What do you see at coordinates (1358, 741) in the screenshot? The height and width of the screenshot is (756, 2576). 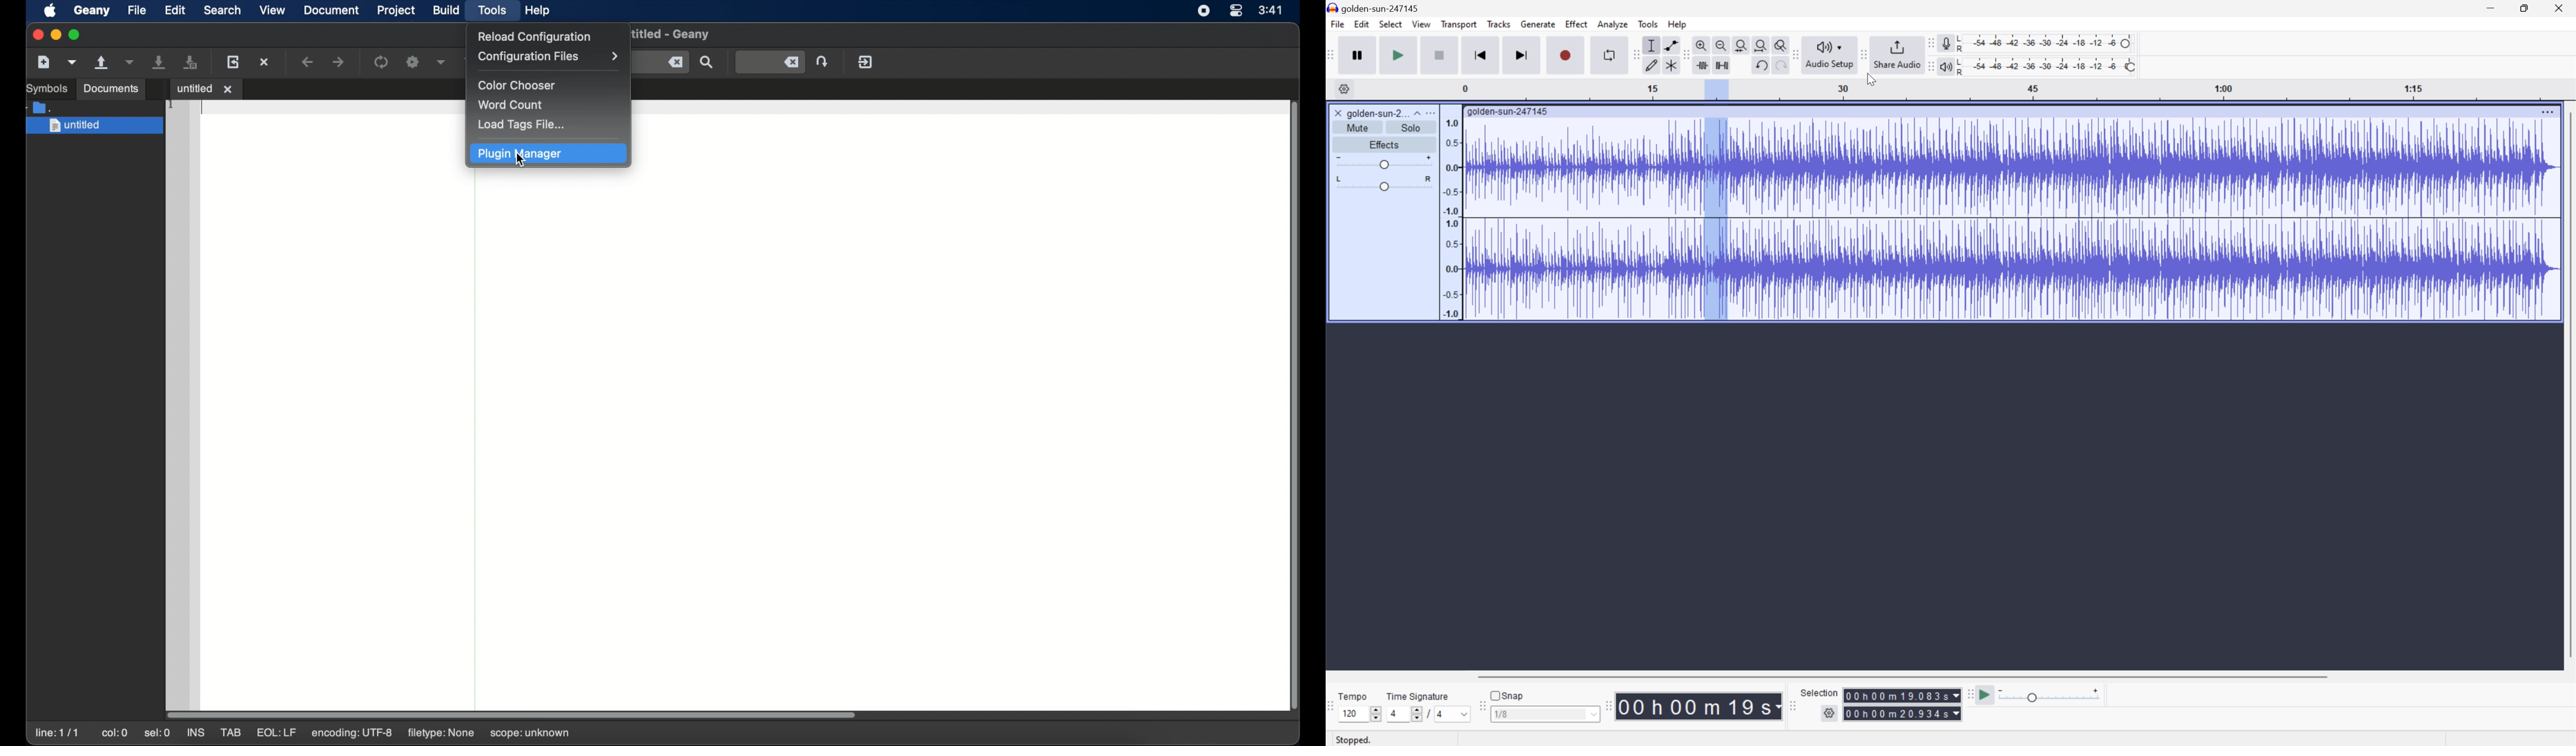 I see `Stopped` at bounding box center [1358, 741].